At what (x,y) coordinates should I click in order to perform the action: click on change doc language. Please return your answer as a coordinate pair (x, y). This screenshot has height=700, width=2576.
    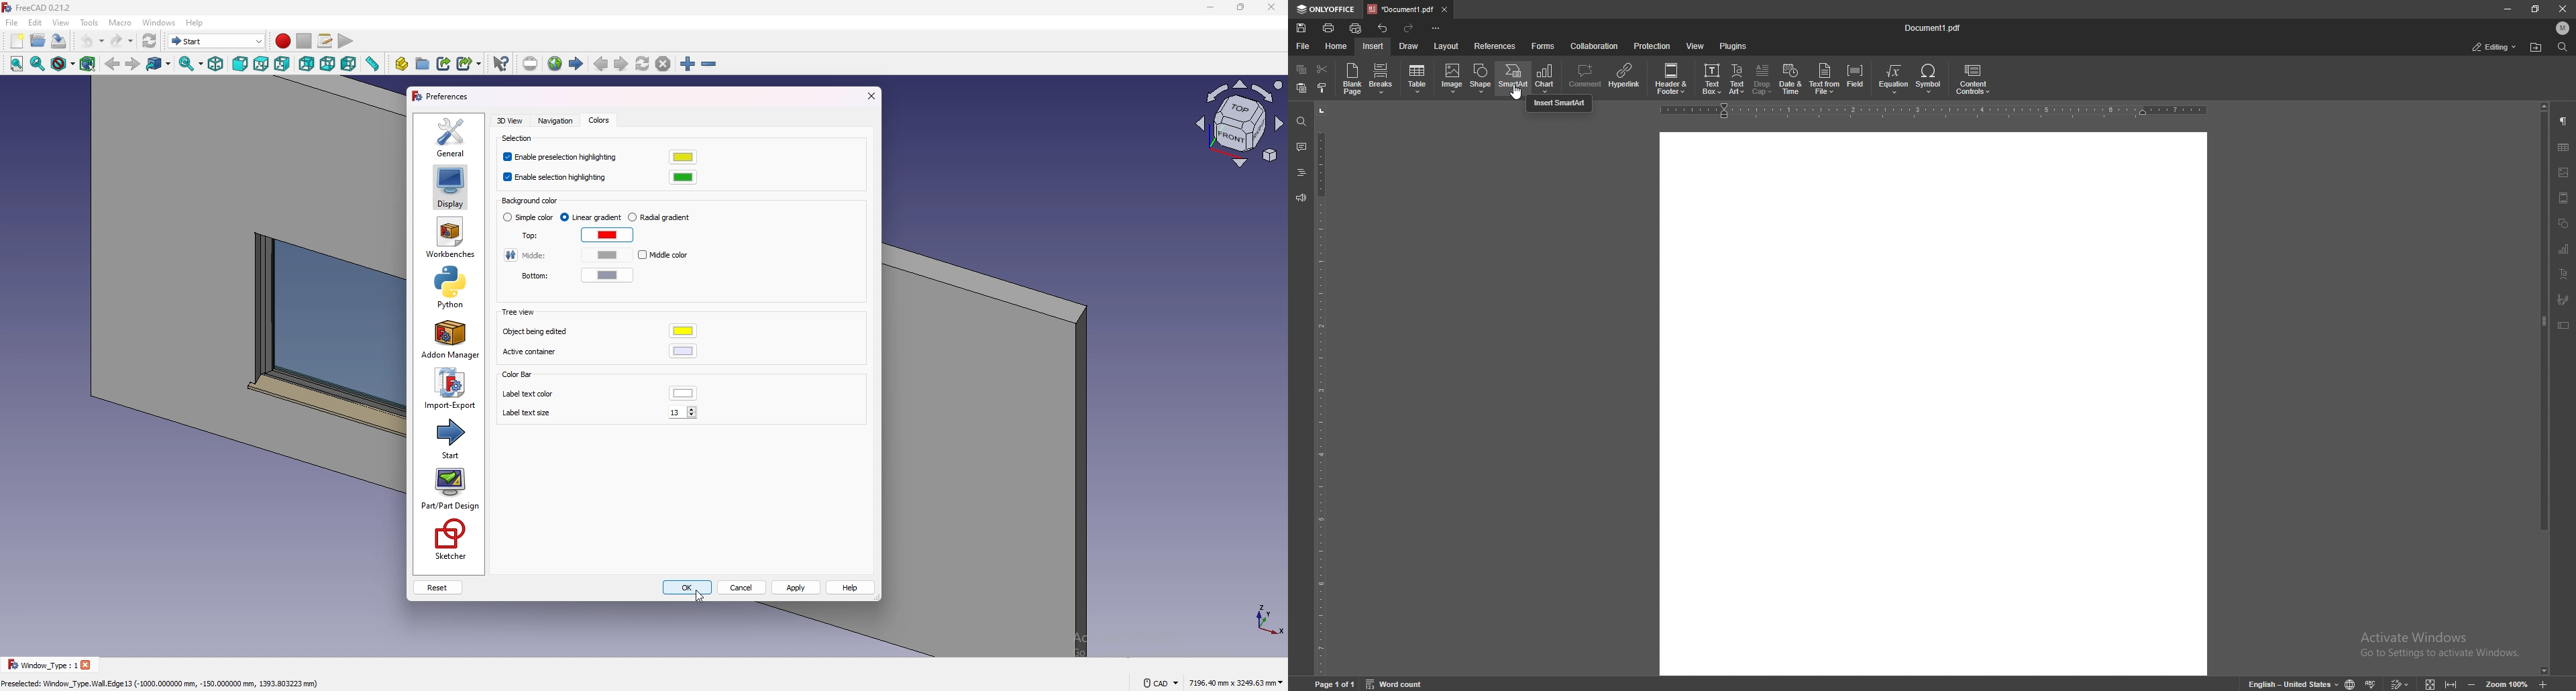
    Looking at the image, I should click on (2351, 683).